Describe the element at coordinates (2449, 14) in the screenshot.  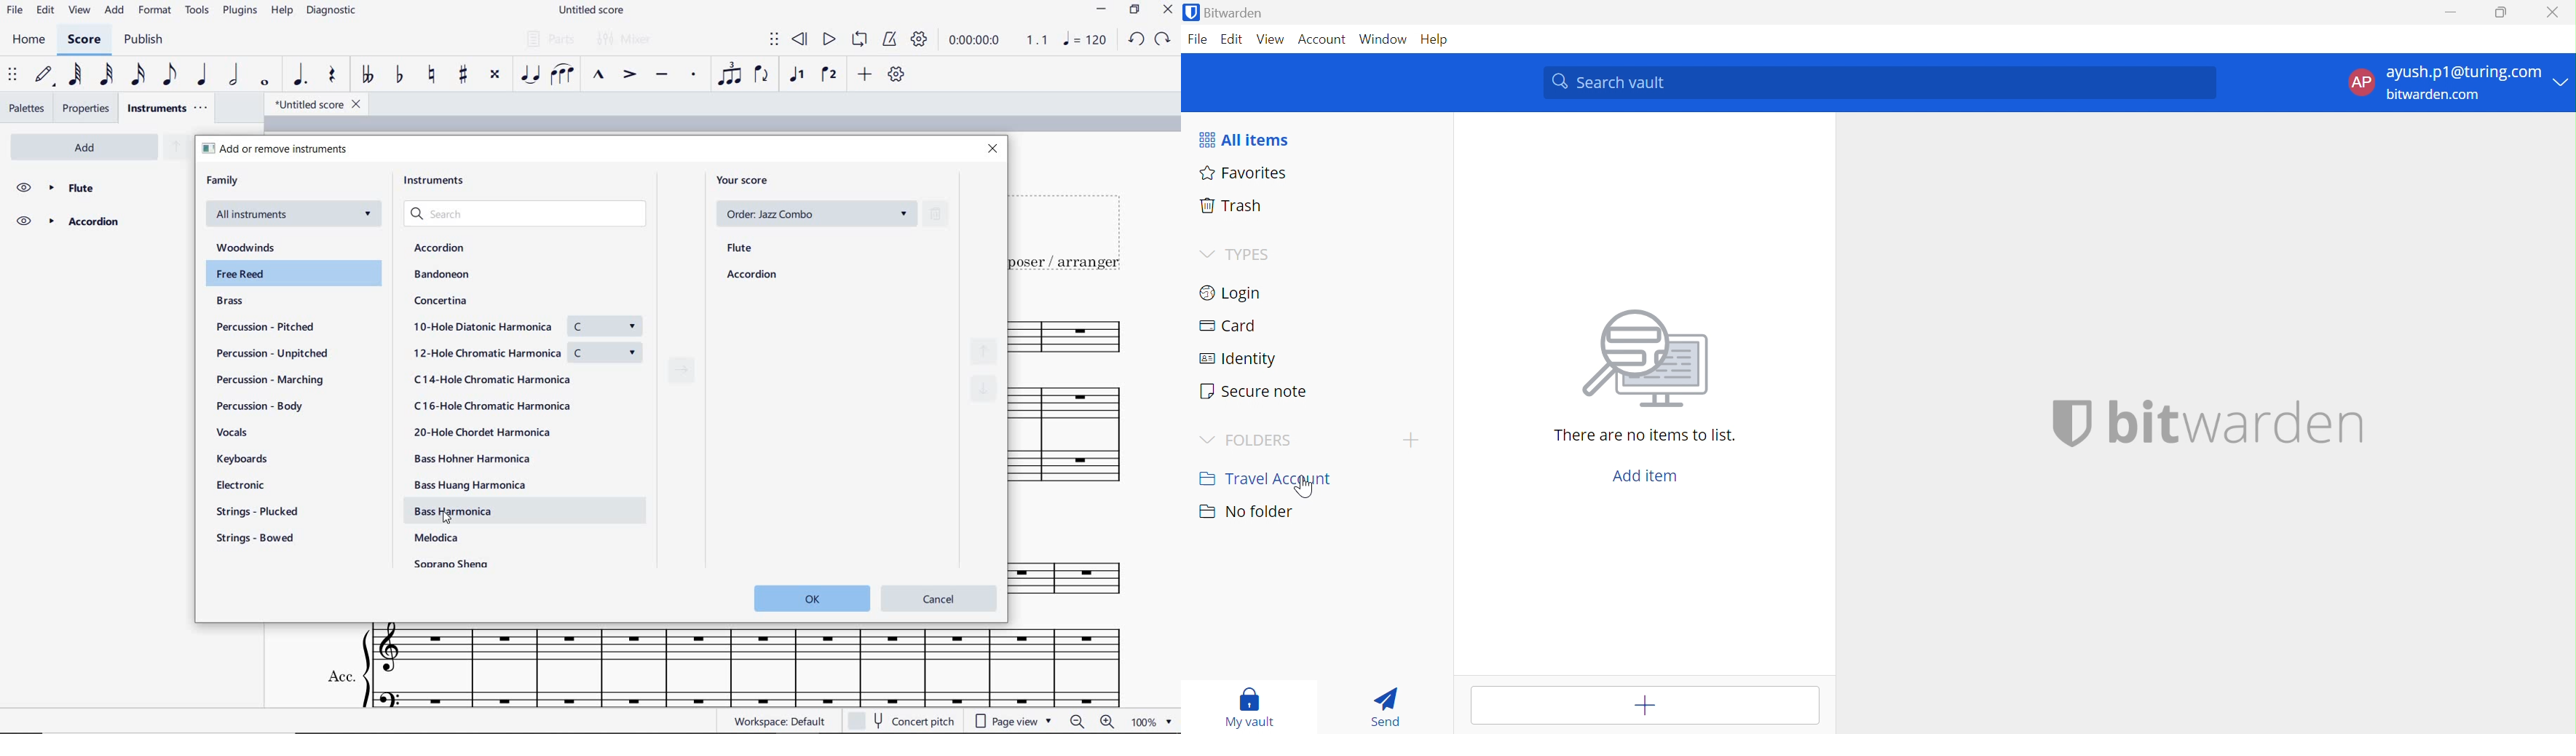
I see `Minimize` at that location.